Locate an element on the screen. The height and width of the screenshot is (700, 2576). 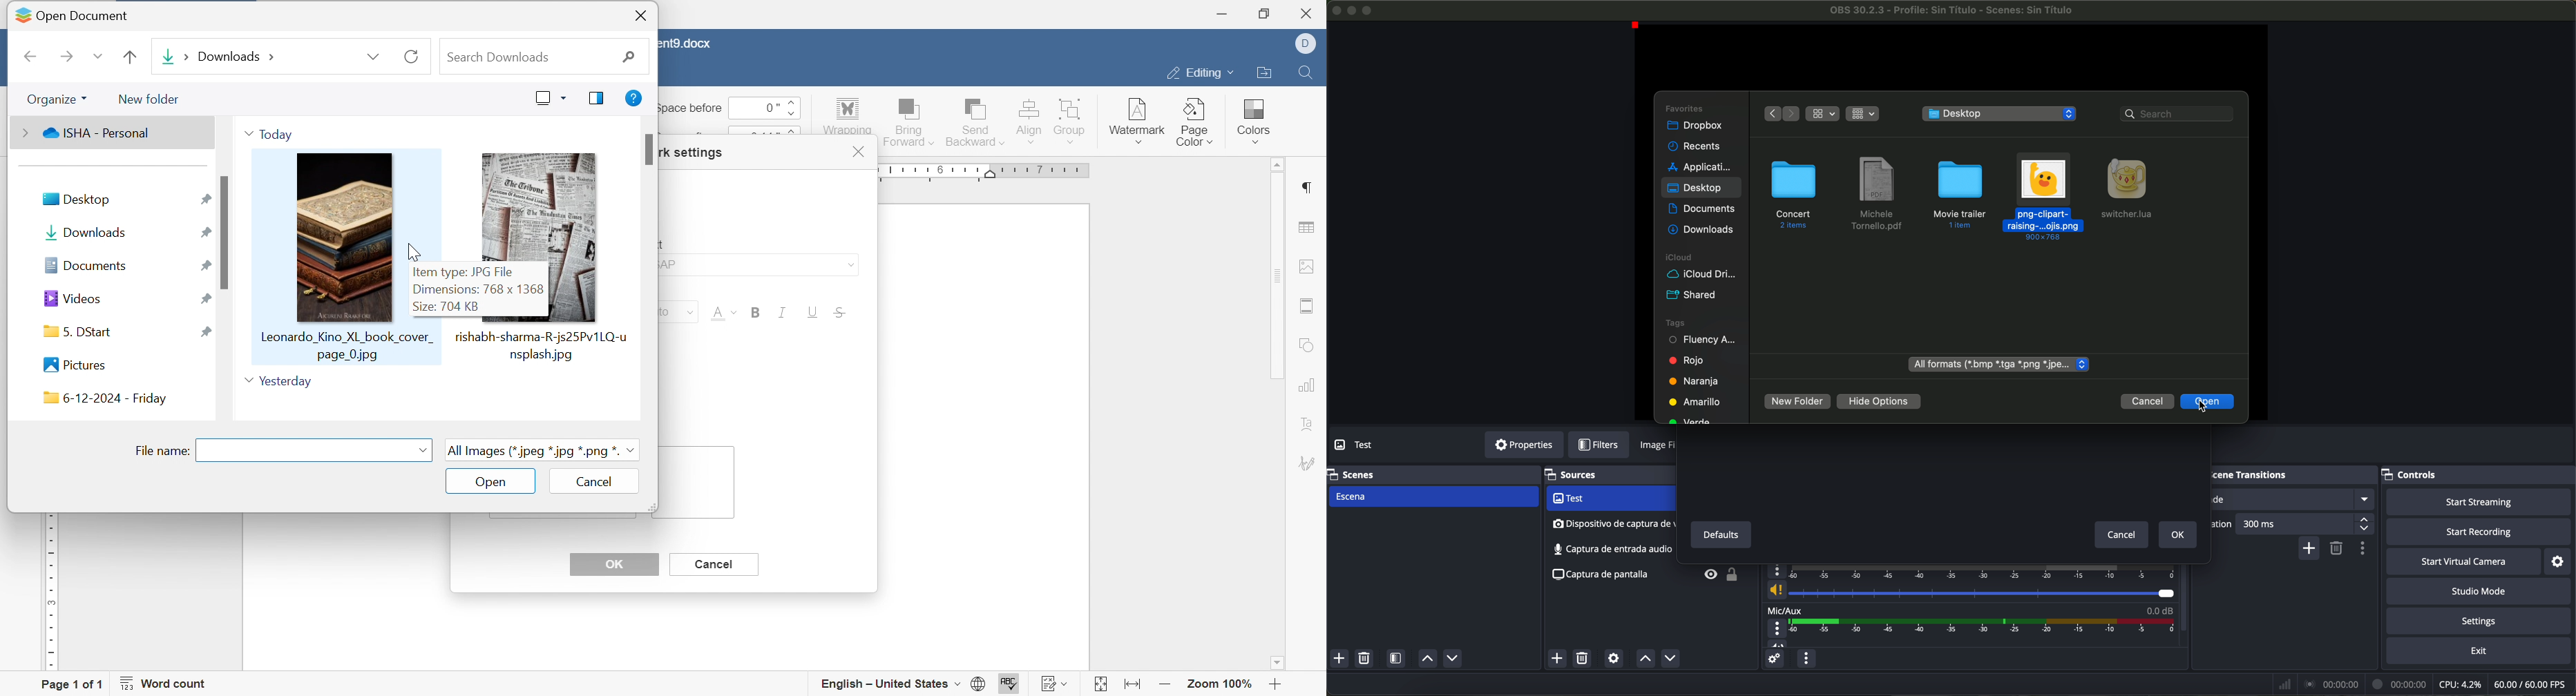
navigate arrows is located at coordinates (1782, 113).